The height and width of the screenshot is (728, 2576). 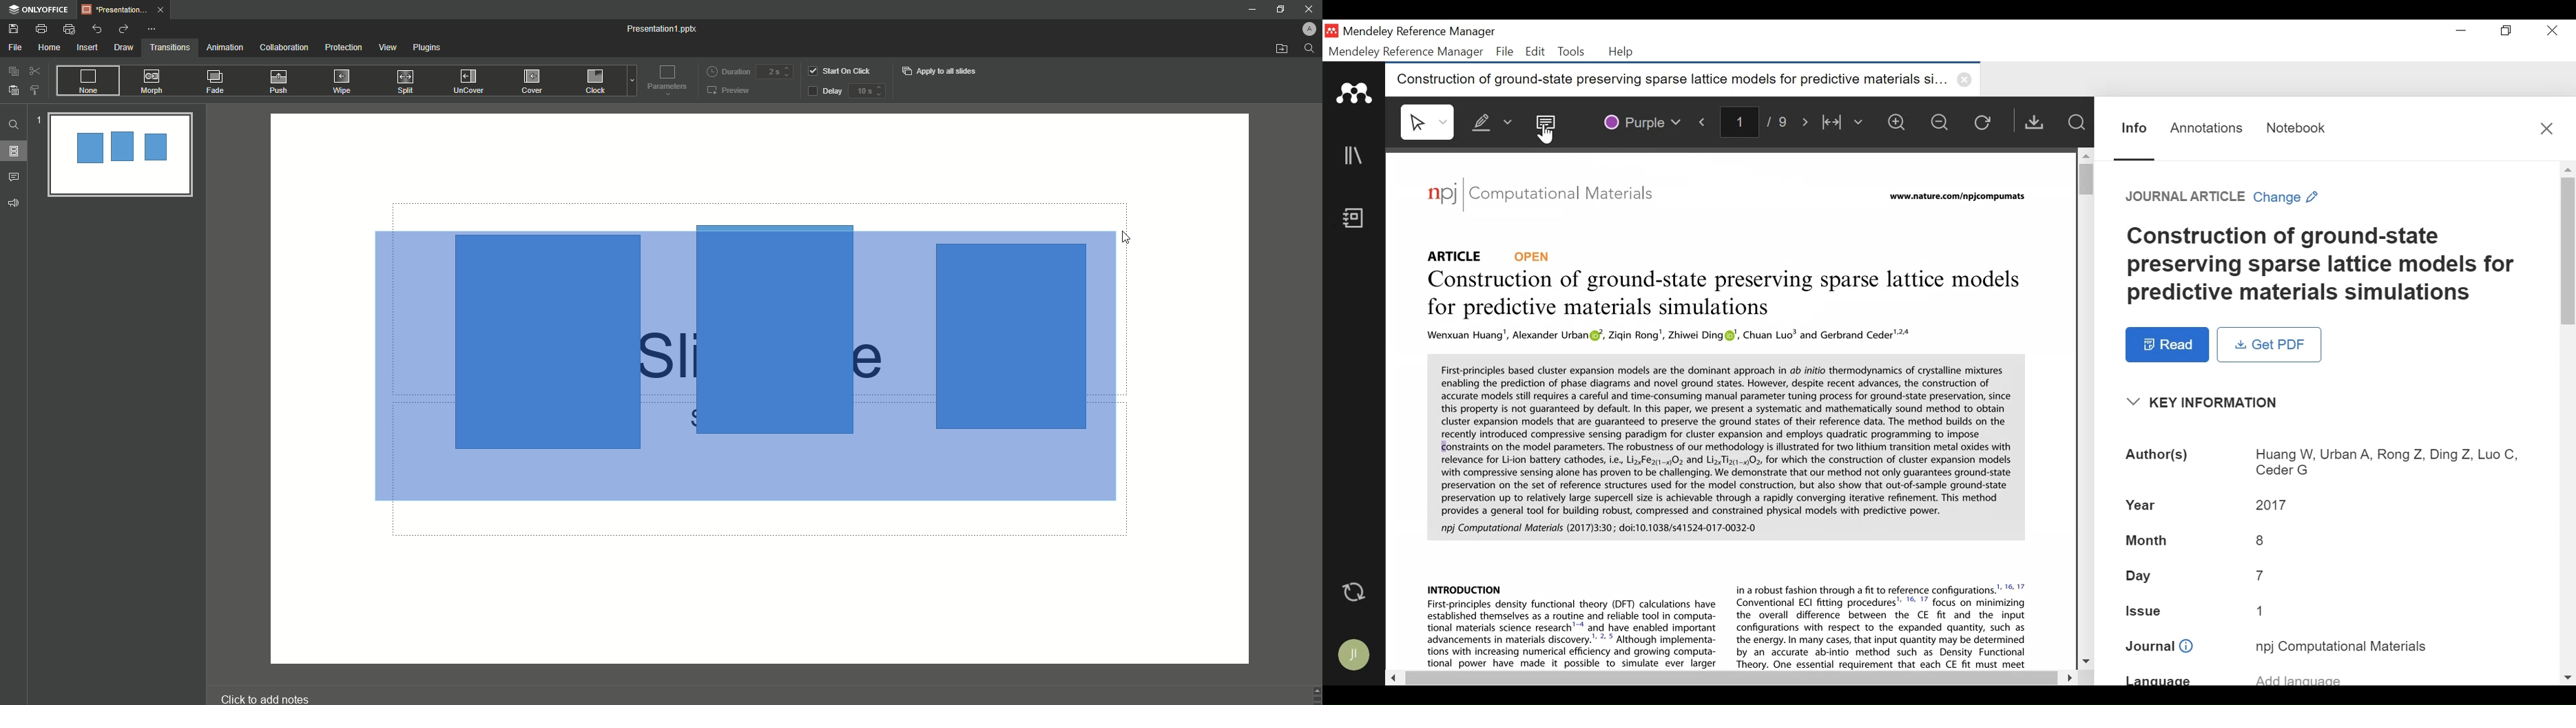 What do you see at coordinates (1684, 80) in the screenshot?
I see `Current Tab` at bounding box center [1684, 80].